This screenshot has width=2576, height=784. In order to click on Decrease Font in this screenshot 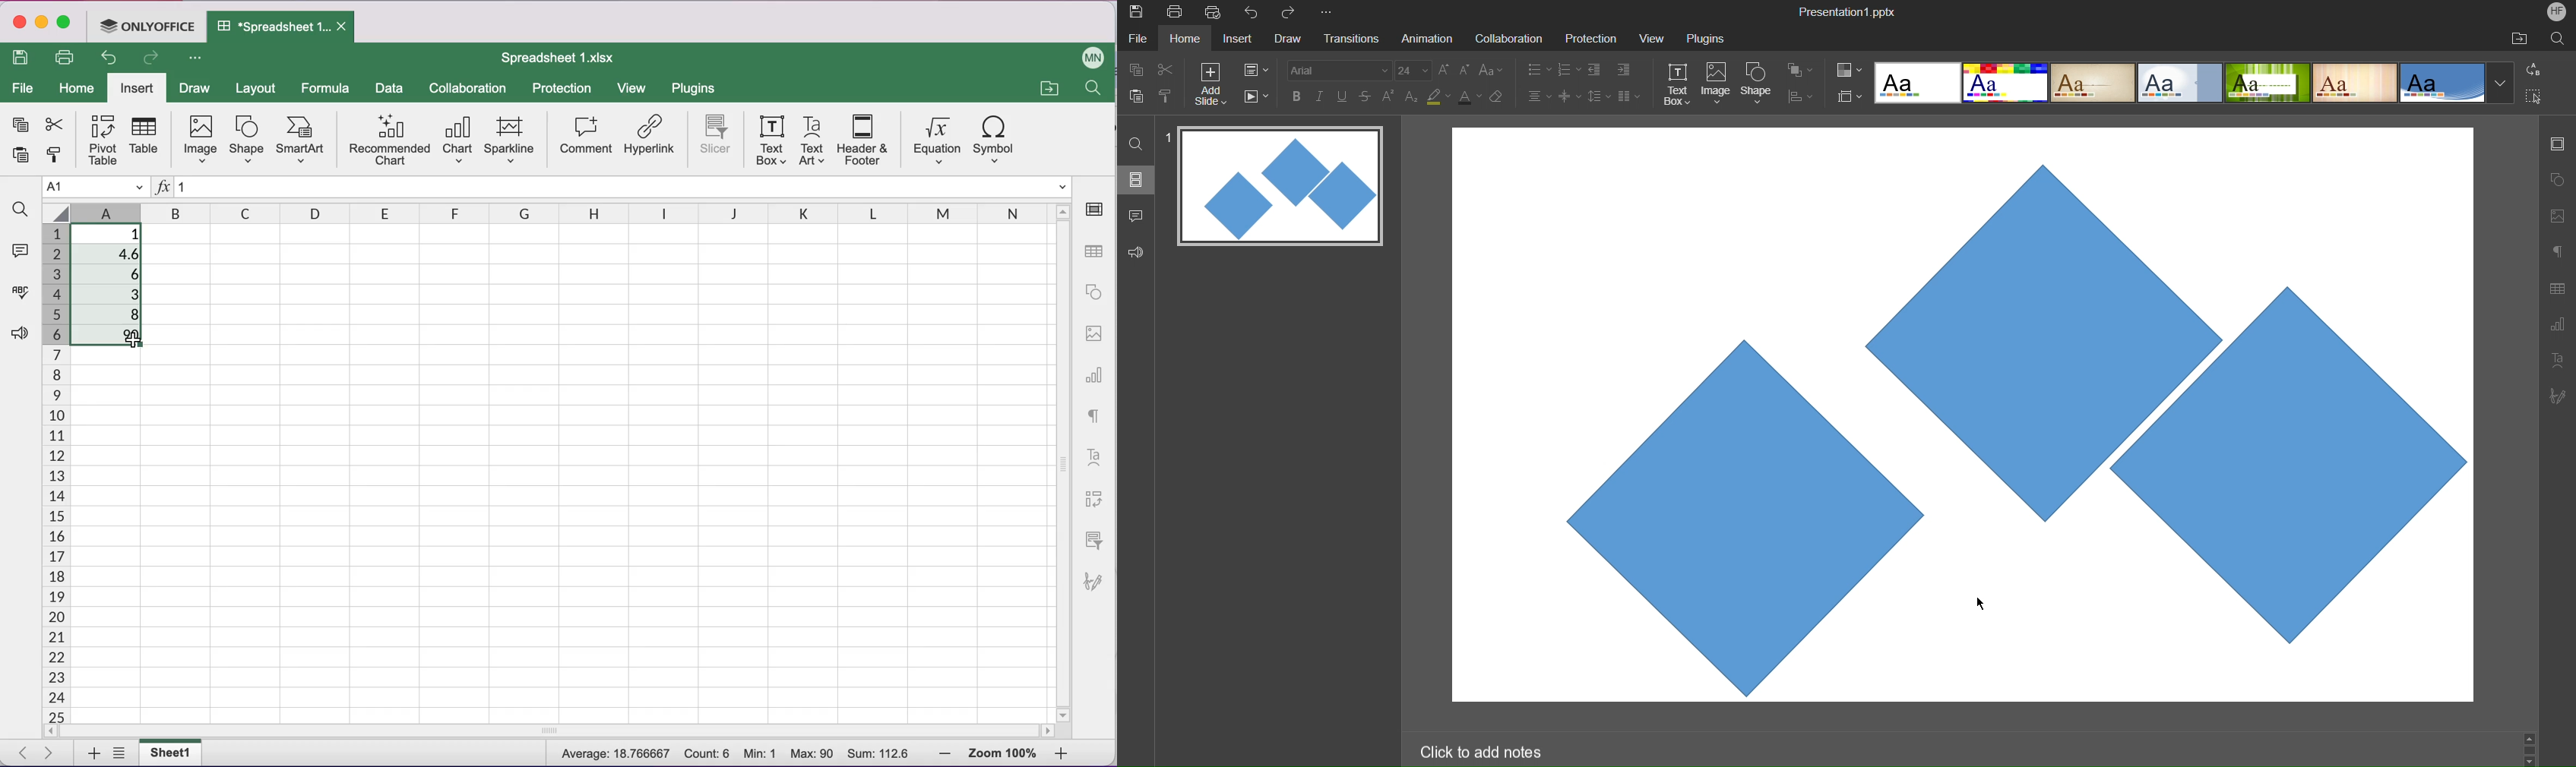, I will do `click(1465, 69)`.